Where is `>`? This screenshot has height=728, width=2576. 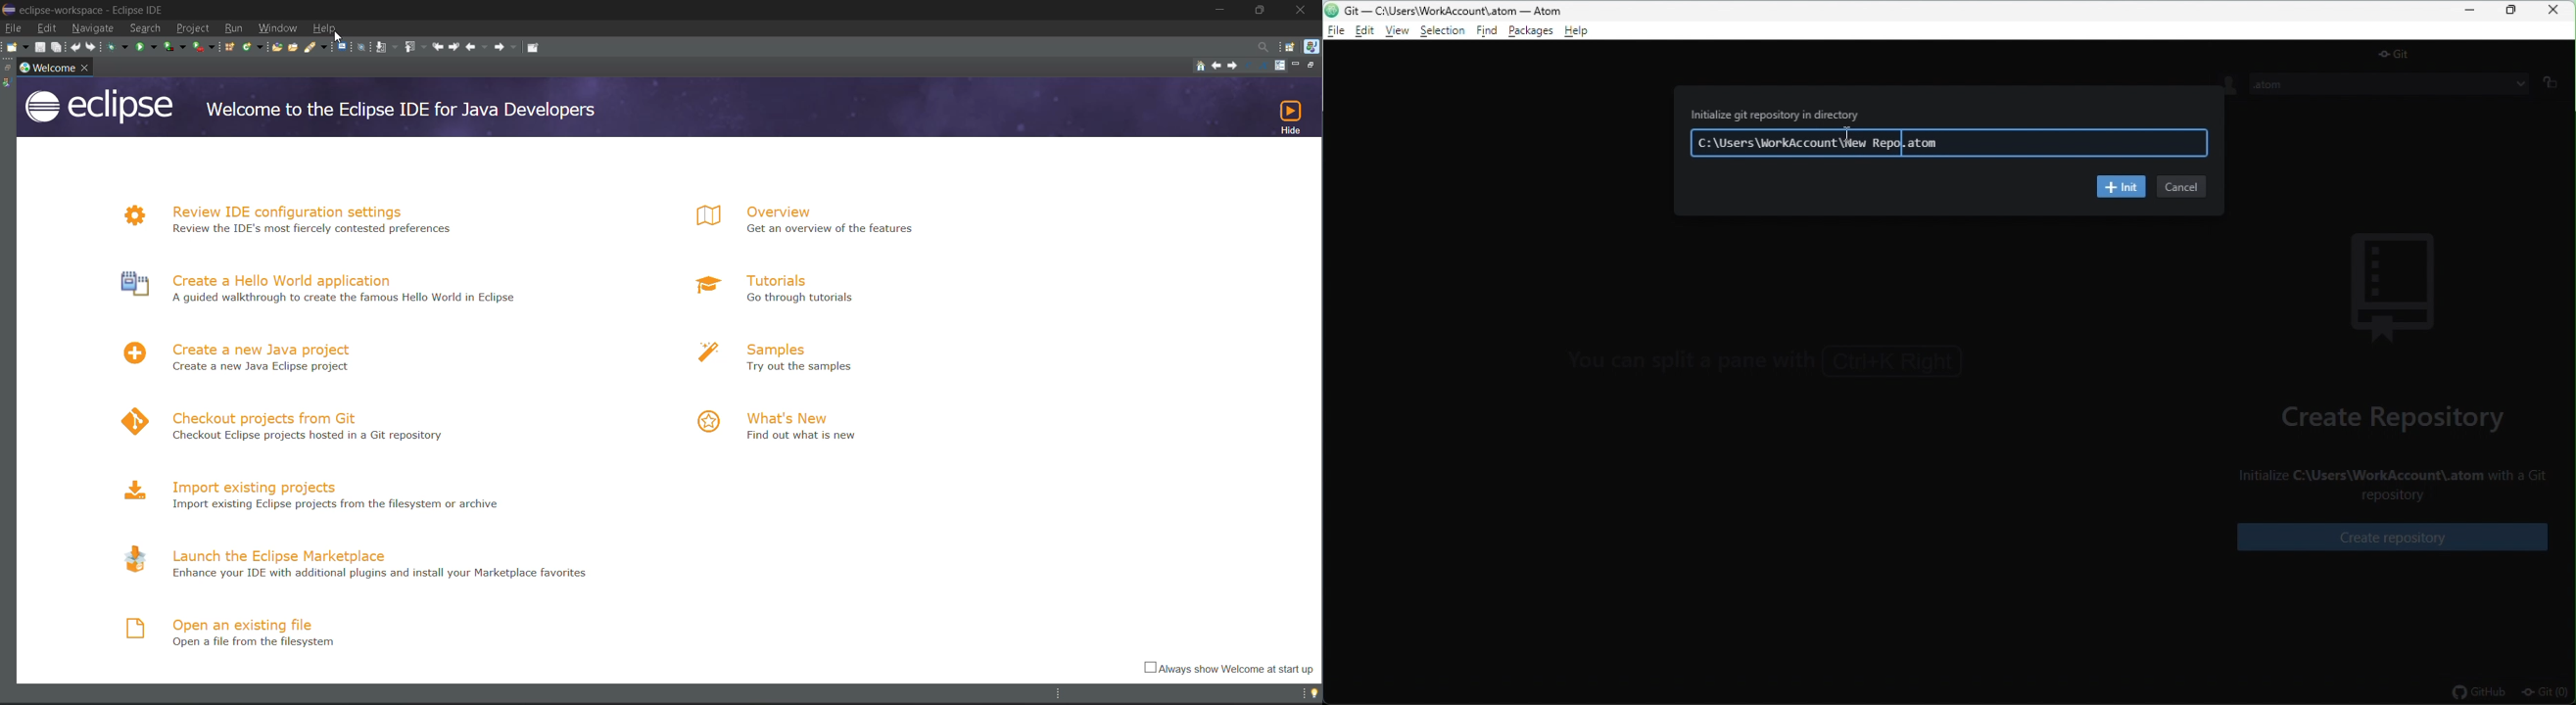
> is located at coordinates (2203, 361).